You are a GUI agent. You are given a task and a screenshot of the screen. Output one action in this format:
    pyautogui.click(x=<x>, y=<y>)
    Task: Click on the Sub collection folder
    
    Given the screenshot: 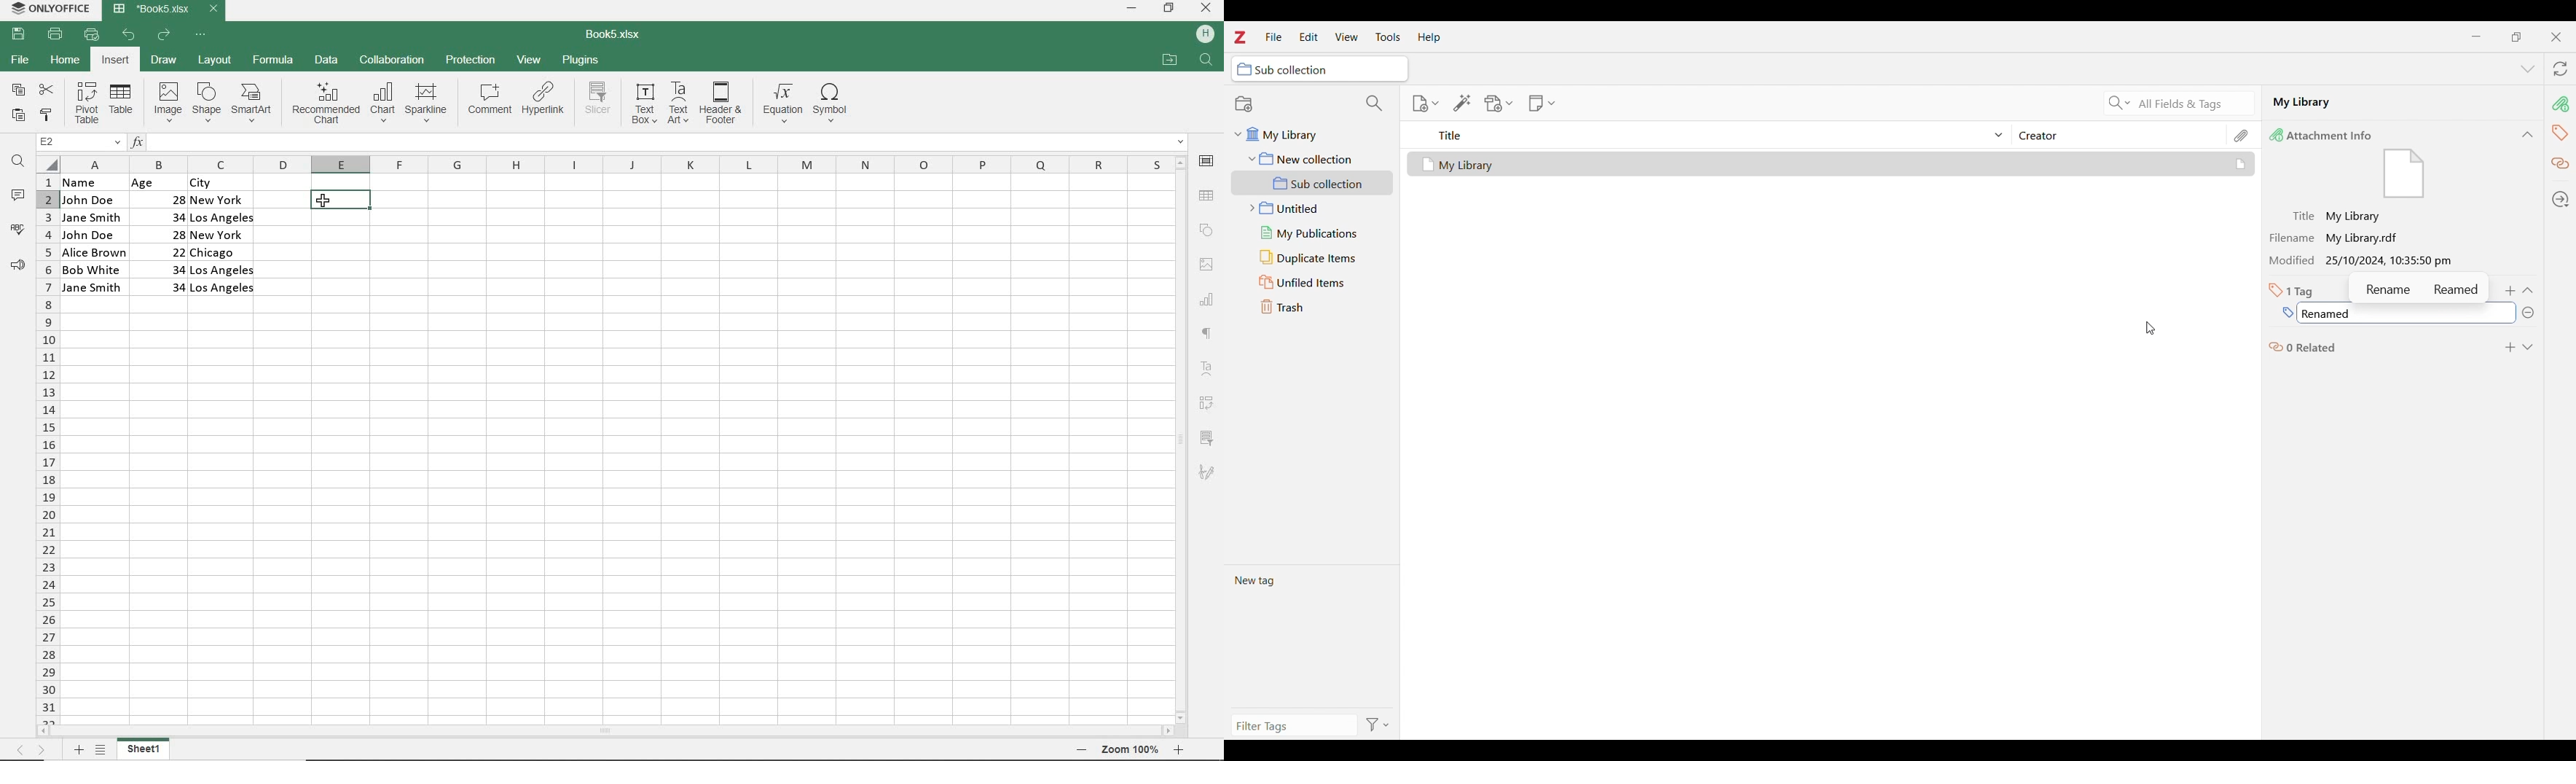 What is the action you would take?
    pyautogui.click(x=1313, y=183)
    